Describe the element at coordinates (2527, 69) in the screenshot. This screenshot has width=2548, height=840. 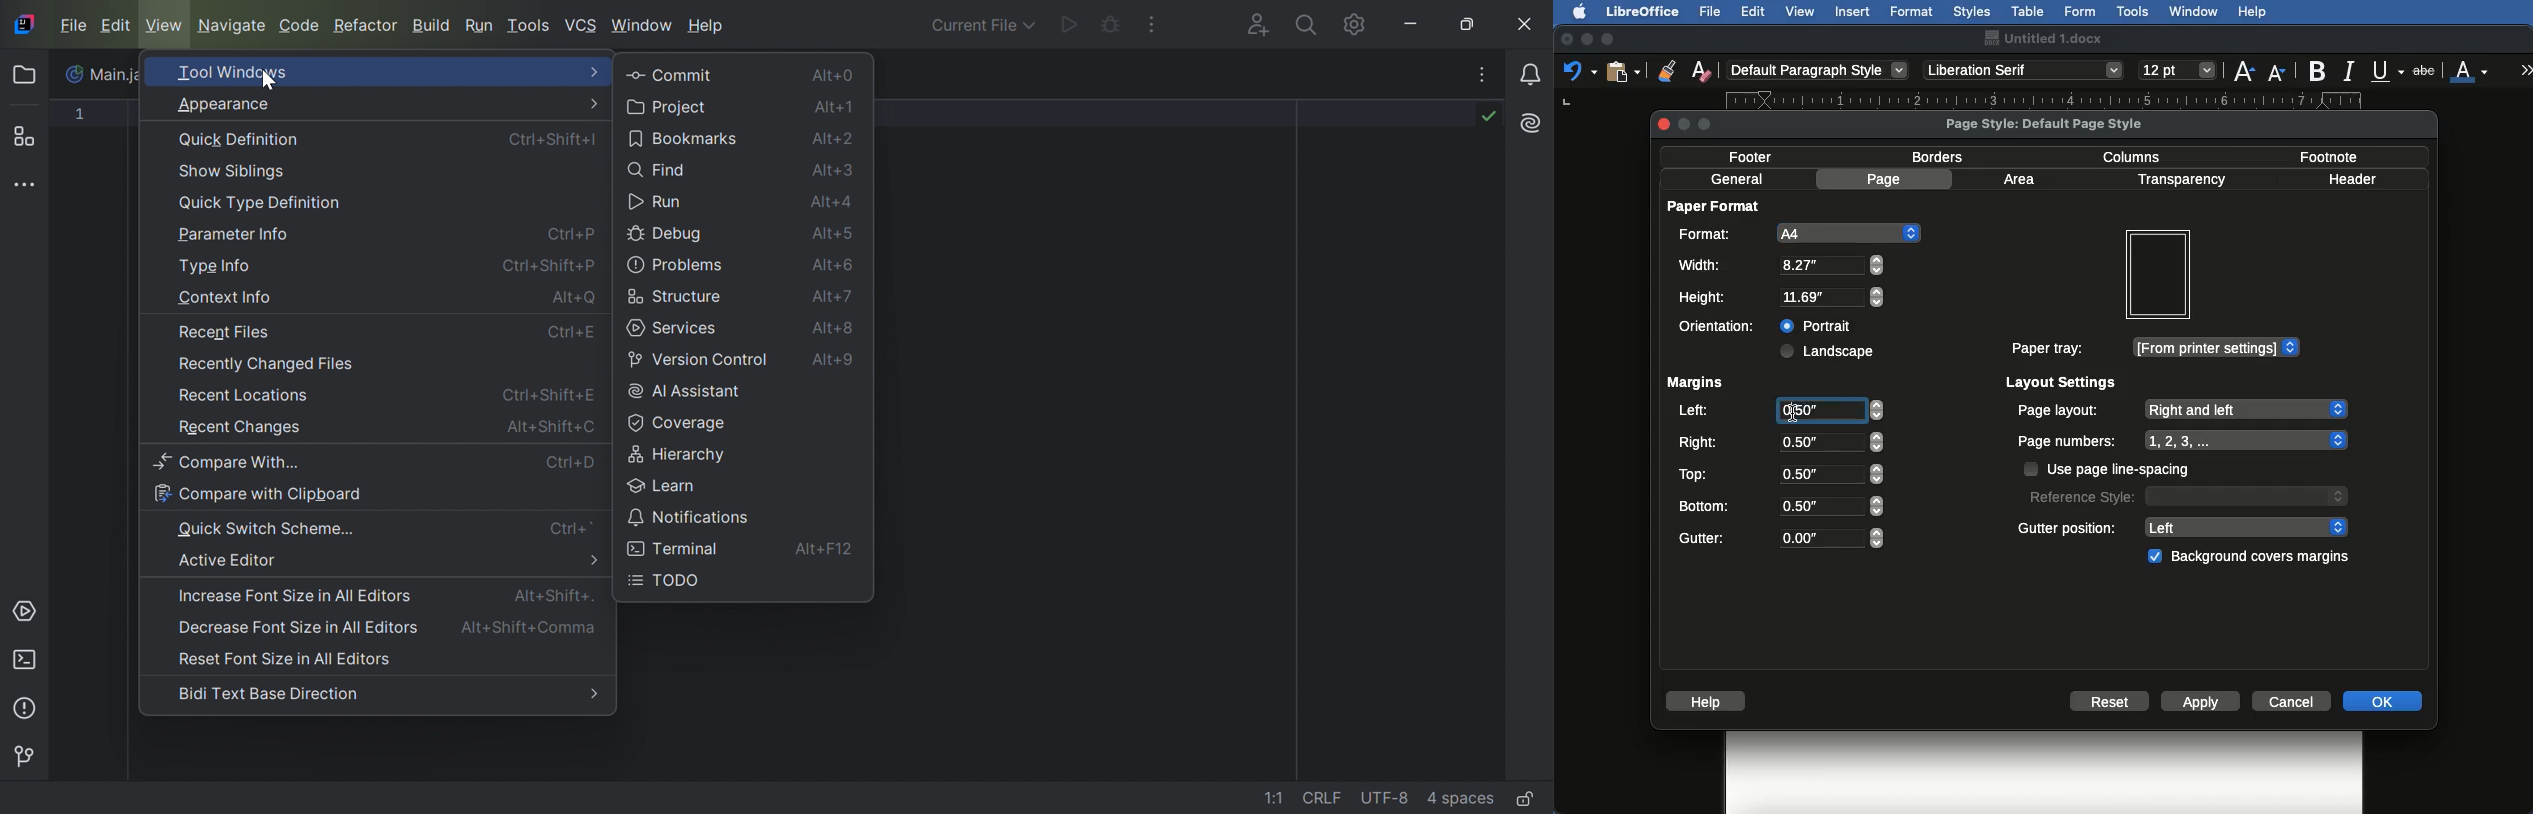
I see `More` at that location.